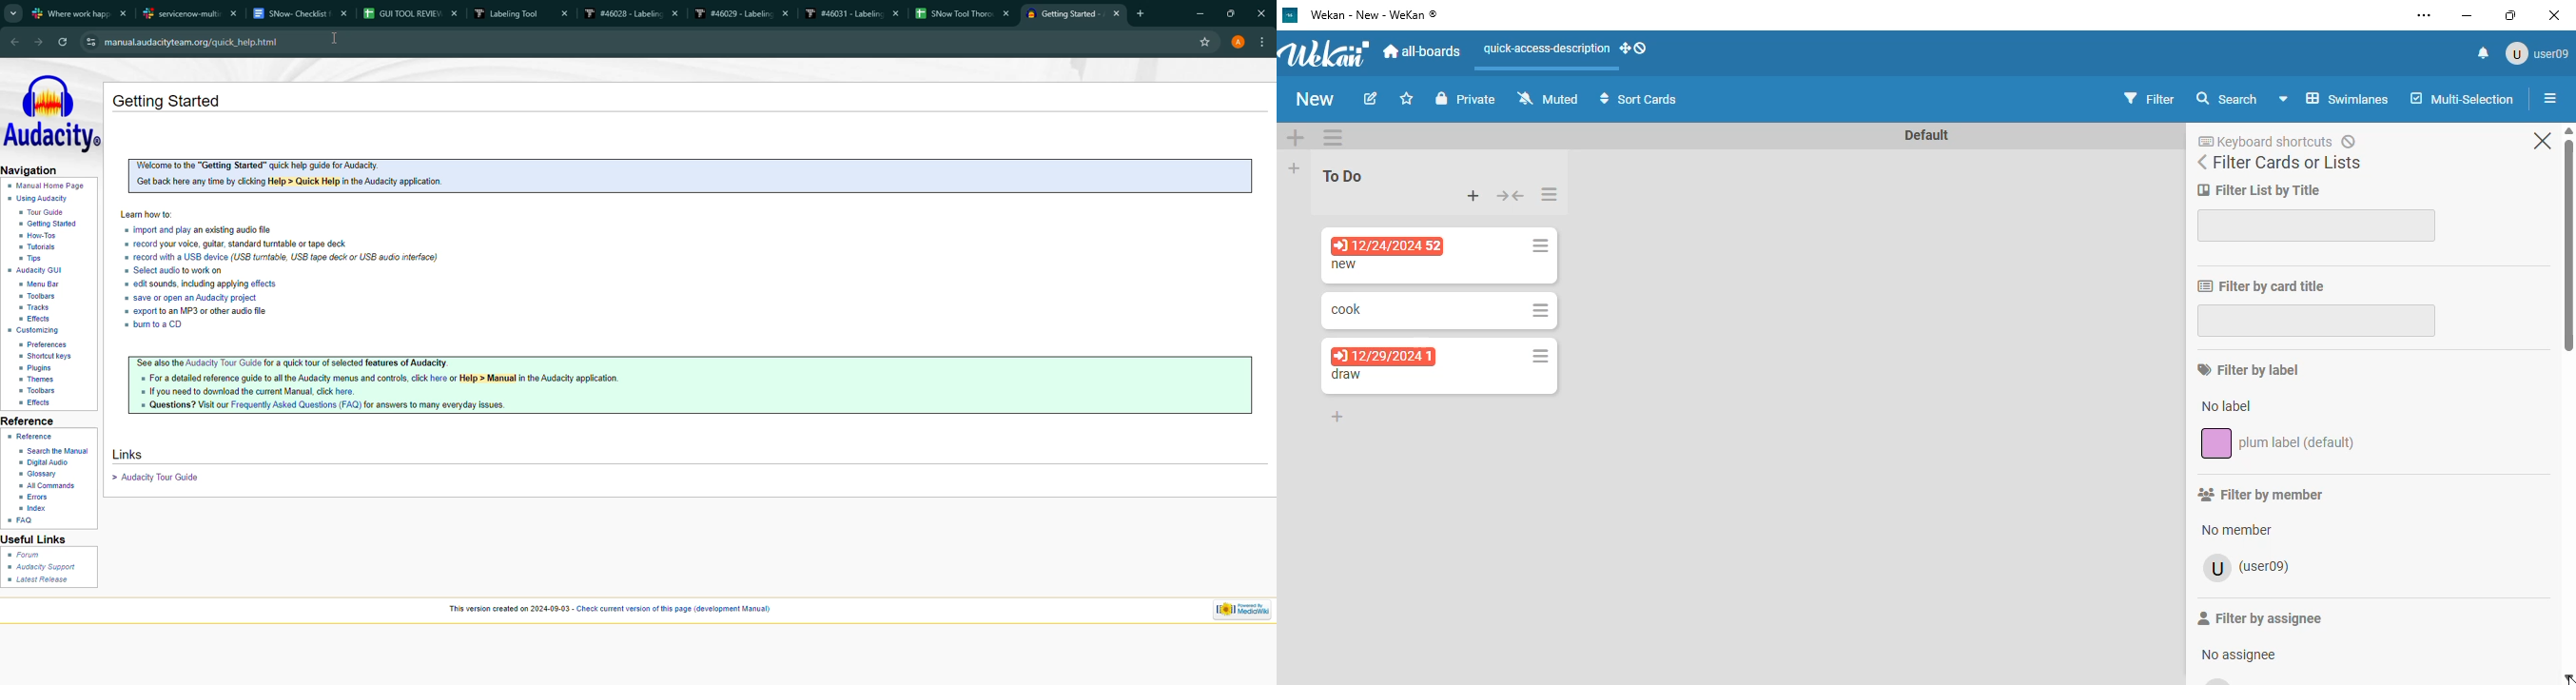 The image size is (2576, 700). I want to click on Export, so click(141, 311).